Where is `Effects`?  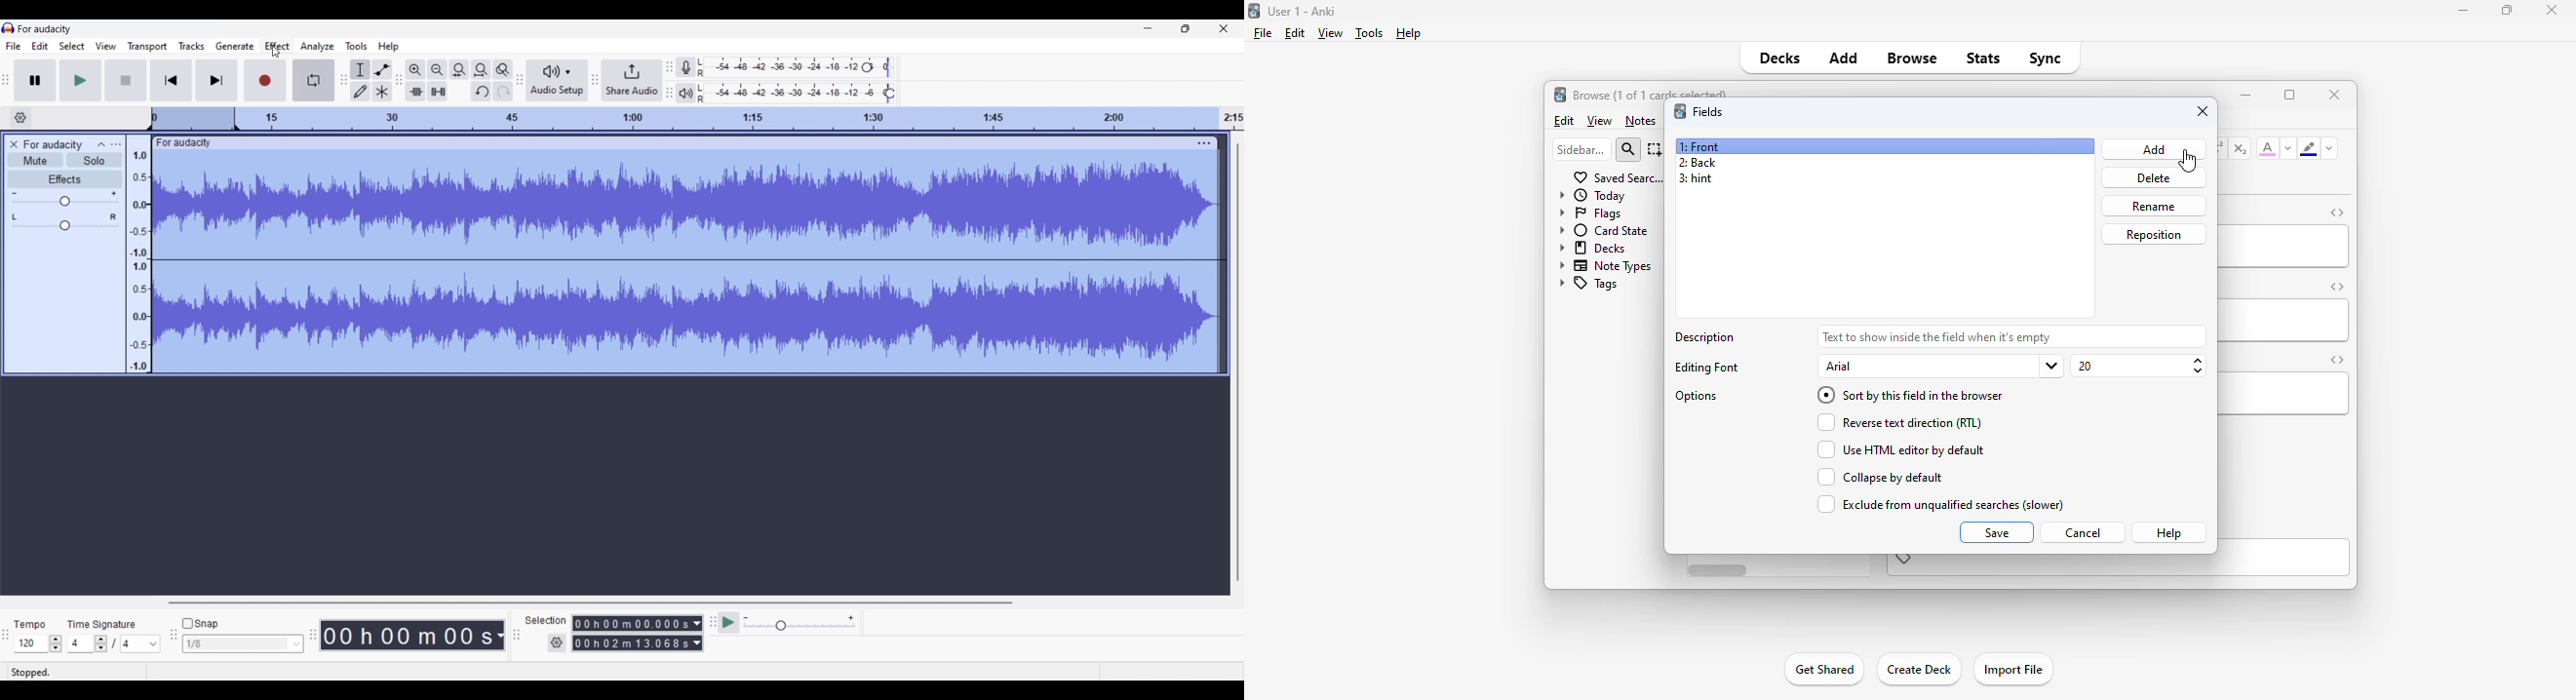 Effects is located at coordinates (65, 179).